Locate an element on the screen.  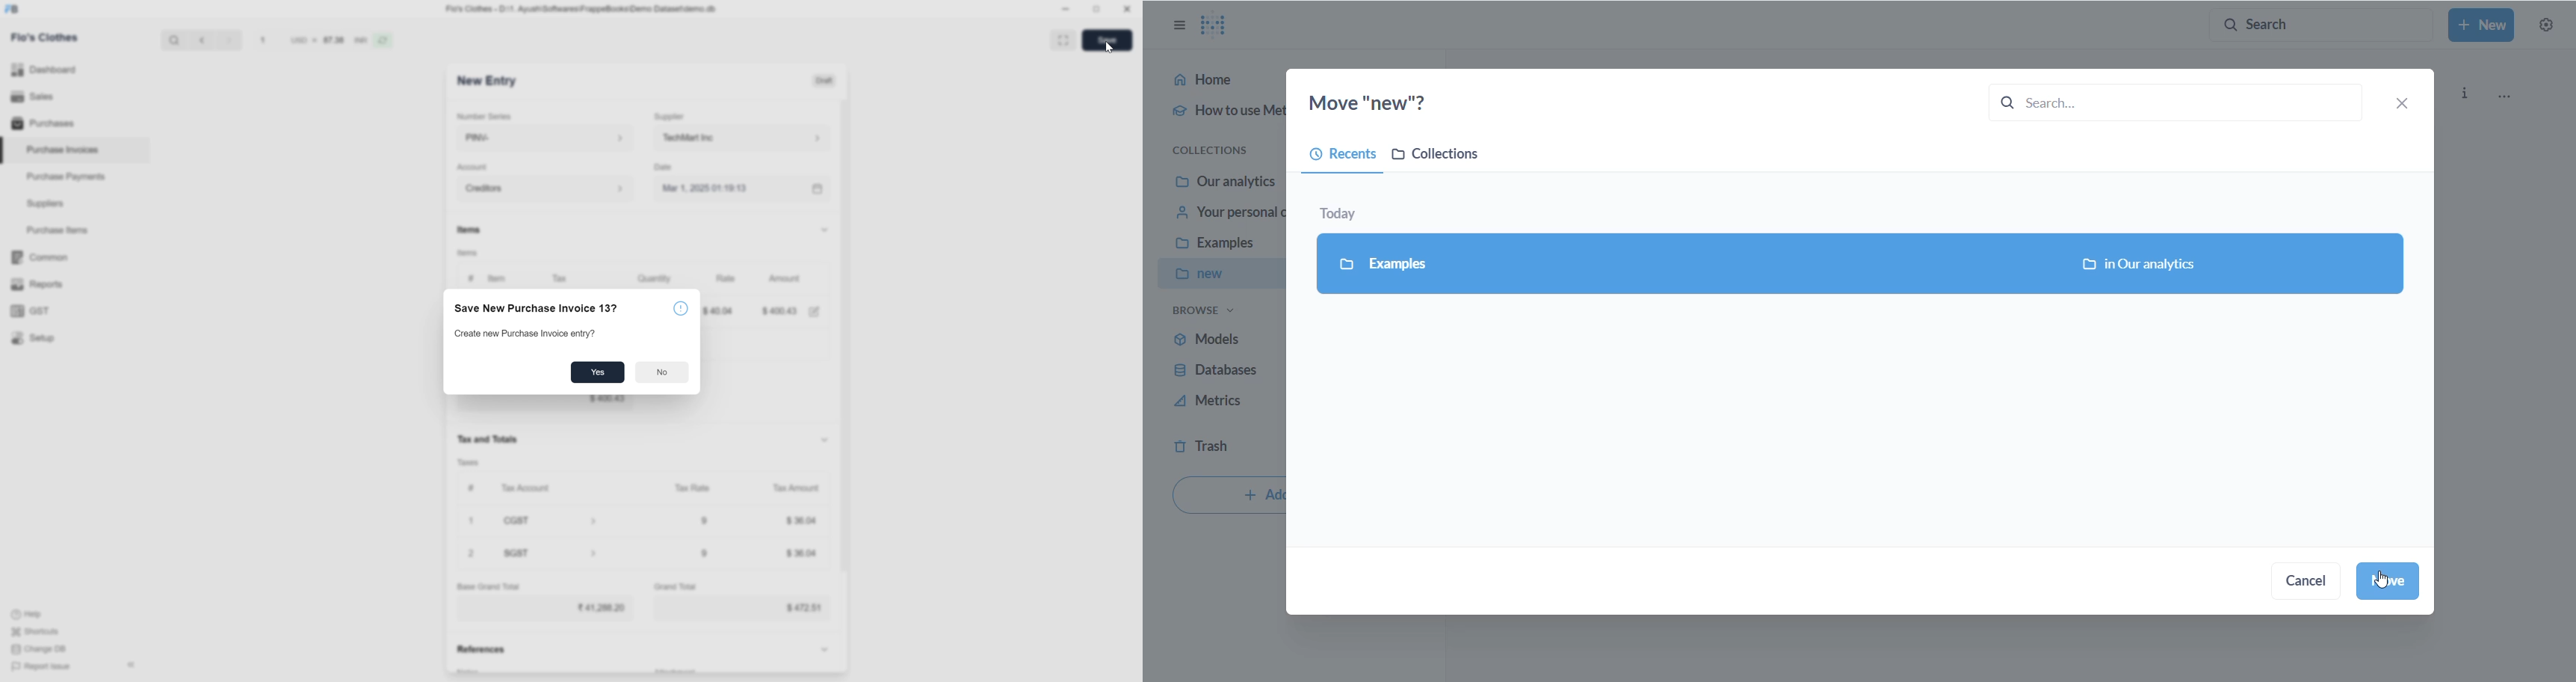
icon is located at coordinates (680, 308).